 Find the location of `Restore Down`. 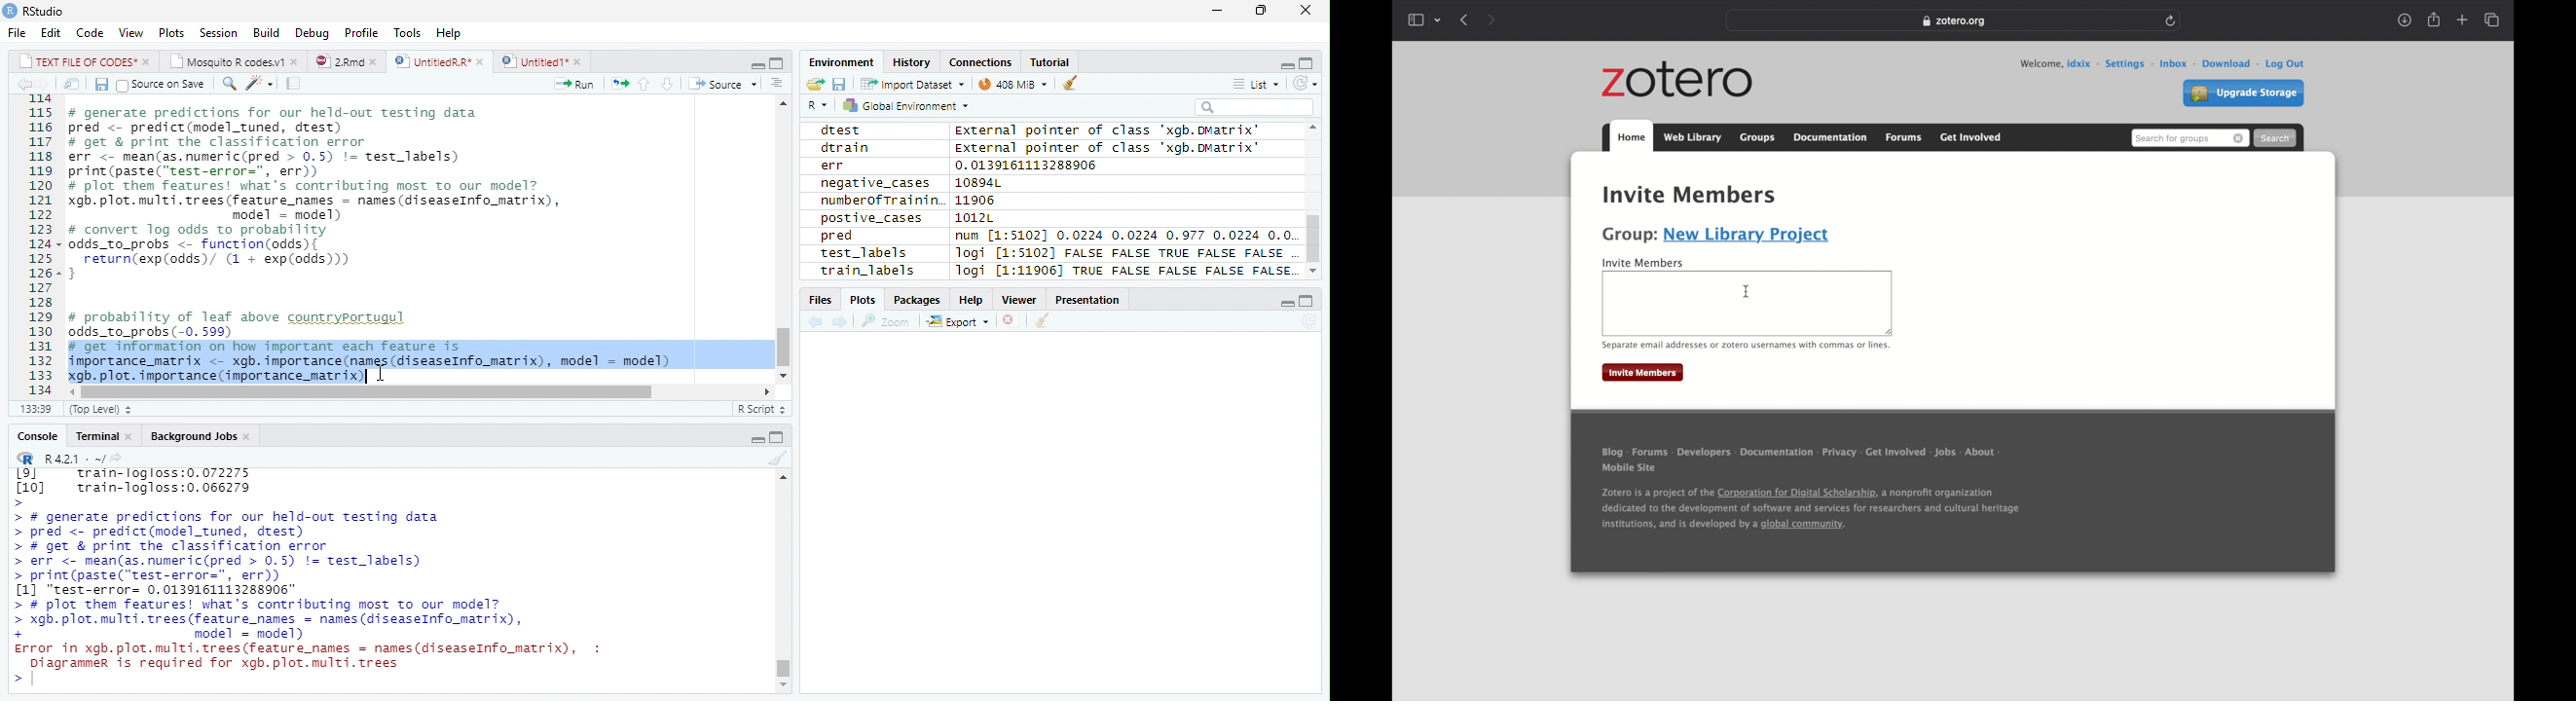

Restore Down is located at coordinates (1260, 11).